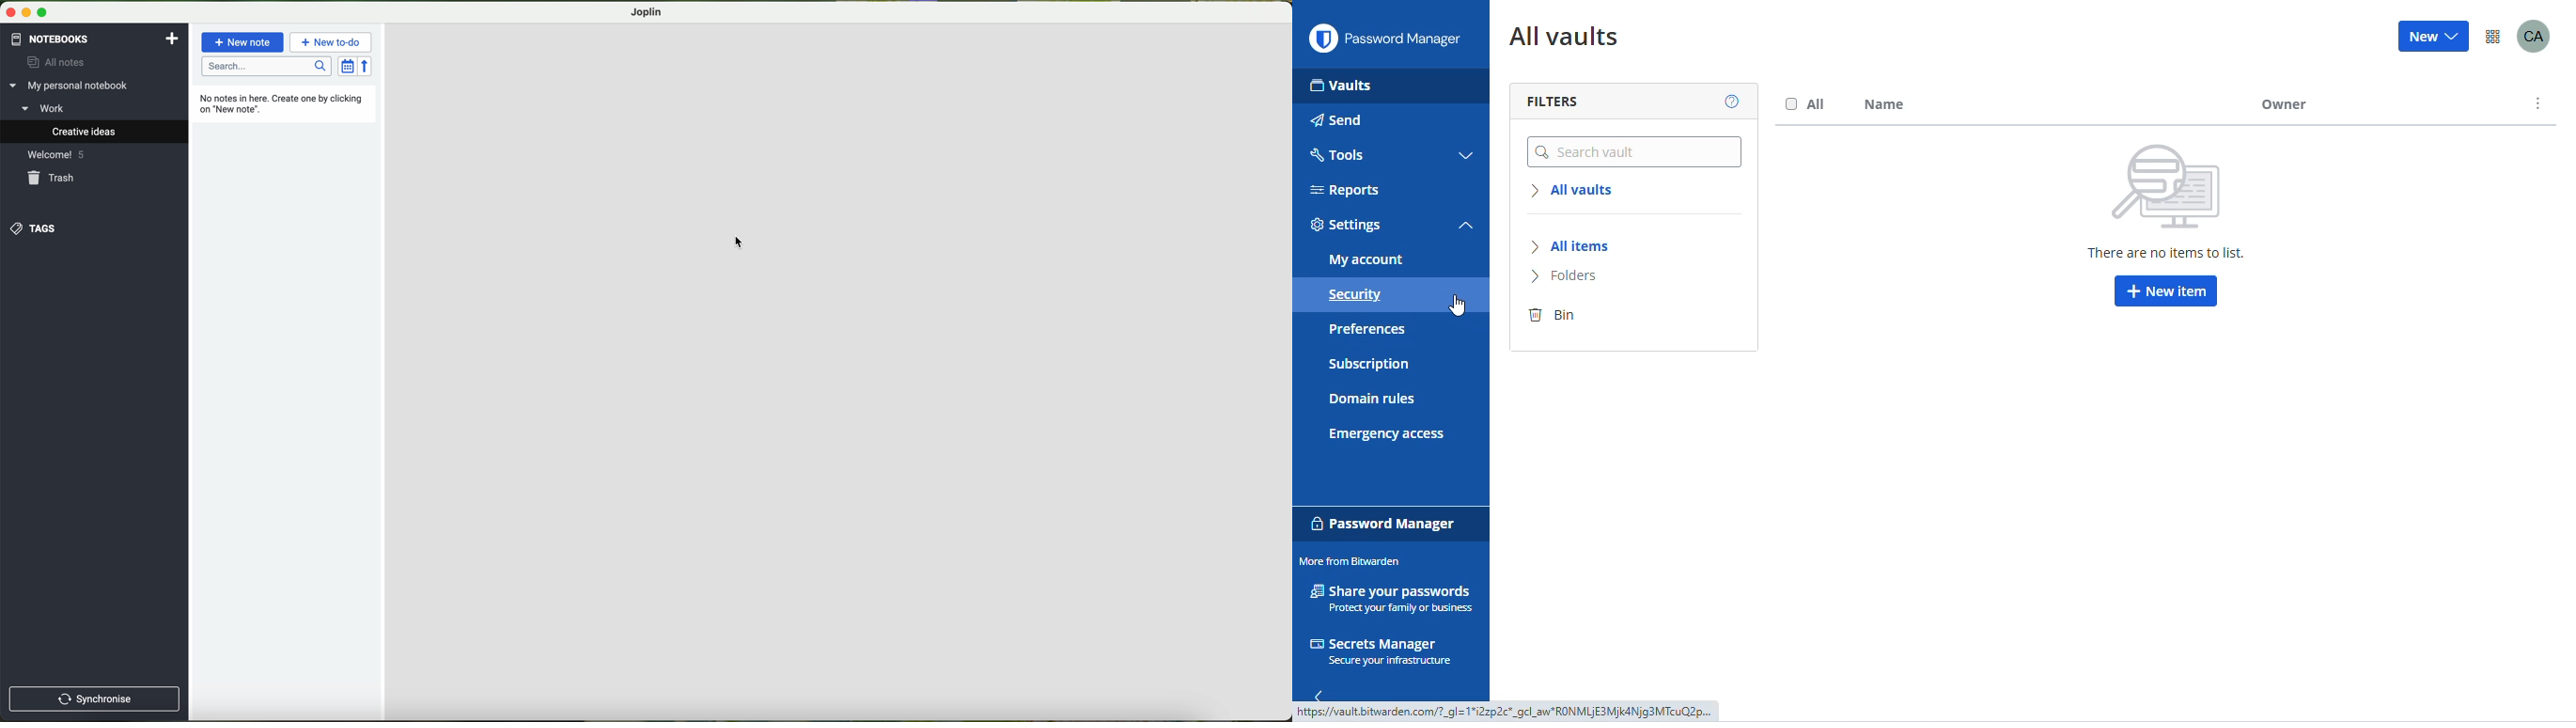 This screenshot has width=2576, height=728. What do you see at coordinates (67, 39) in the screenshot?
I see `pointer on the notebooks button` at bounding box center [67, 39].